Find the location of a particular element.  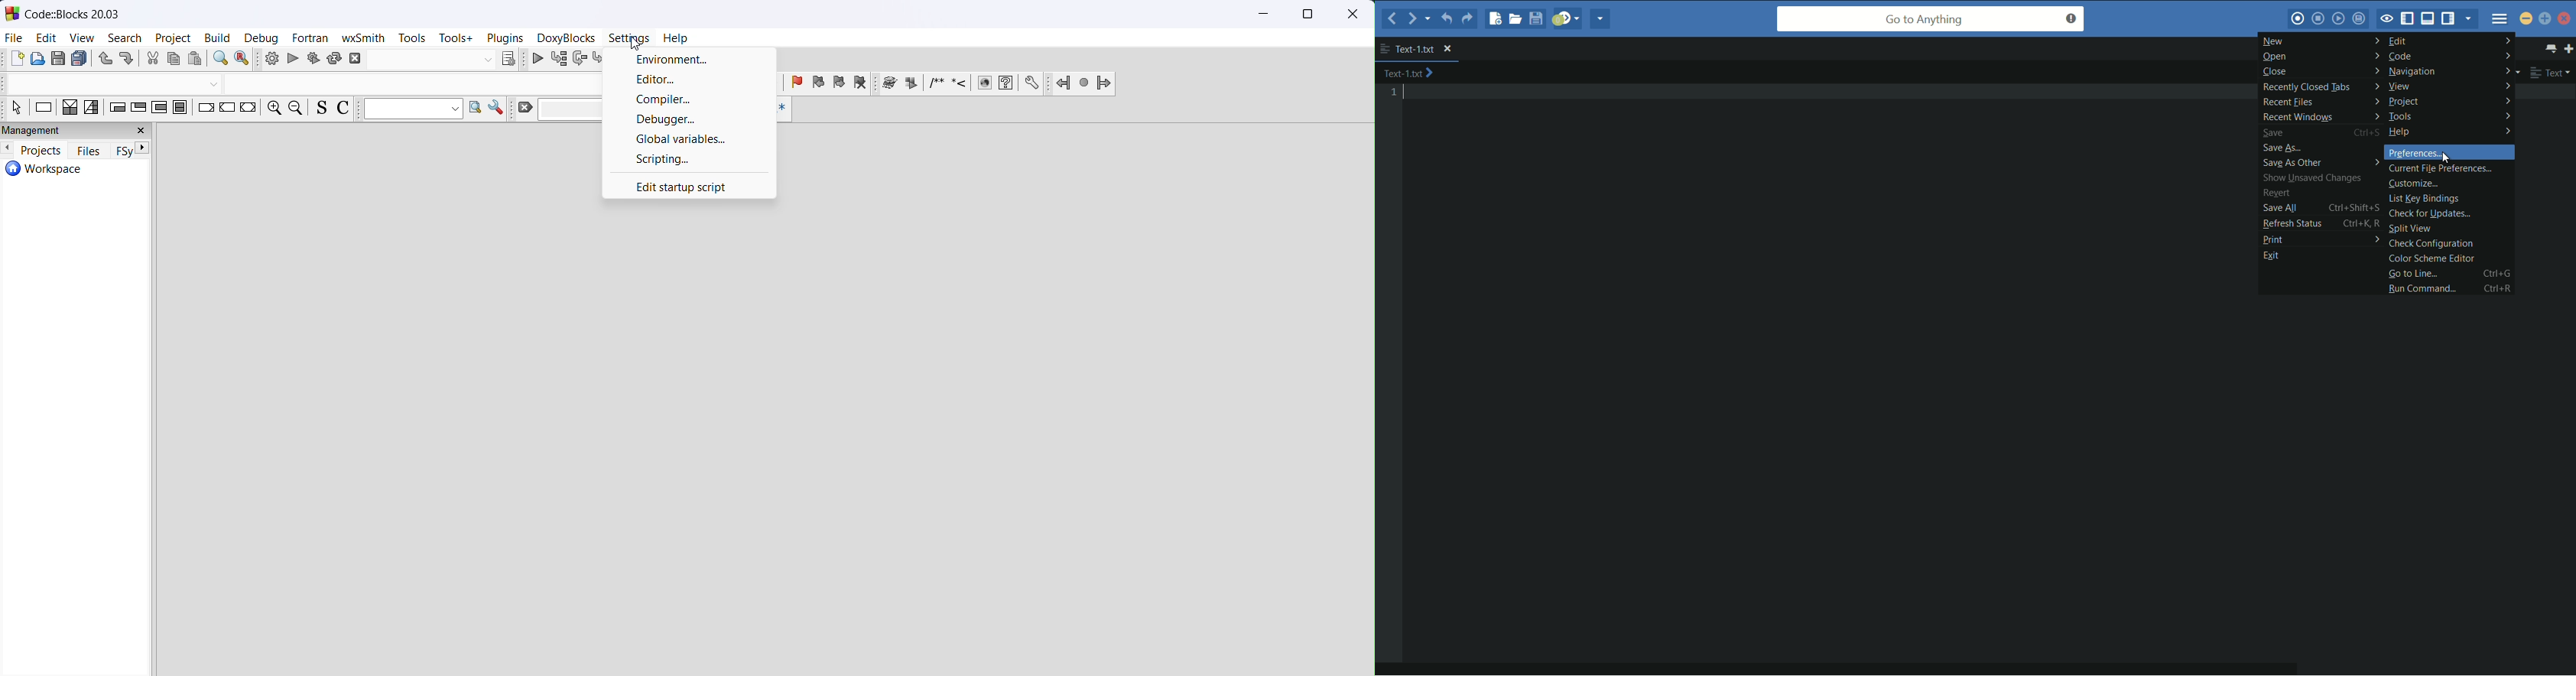

break instruction  is located at coordinates (206, 109).